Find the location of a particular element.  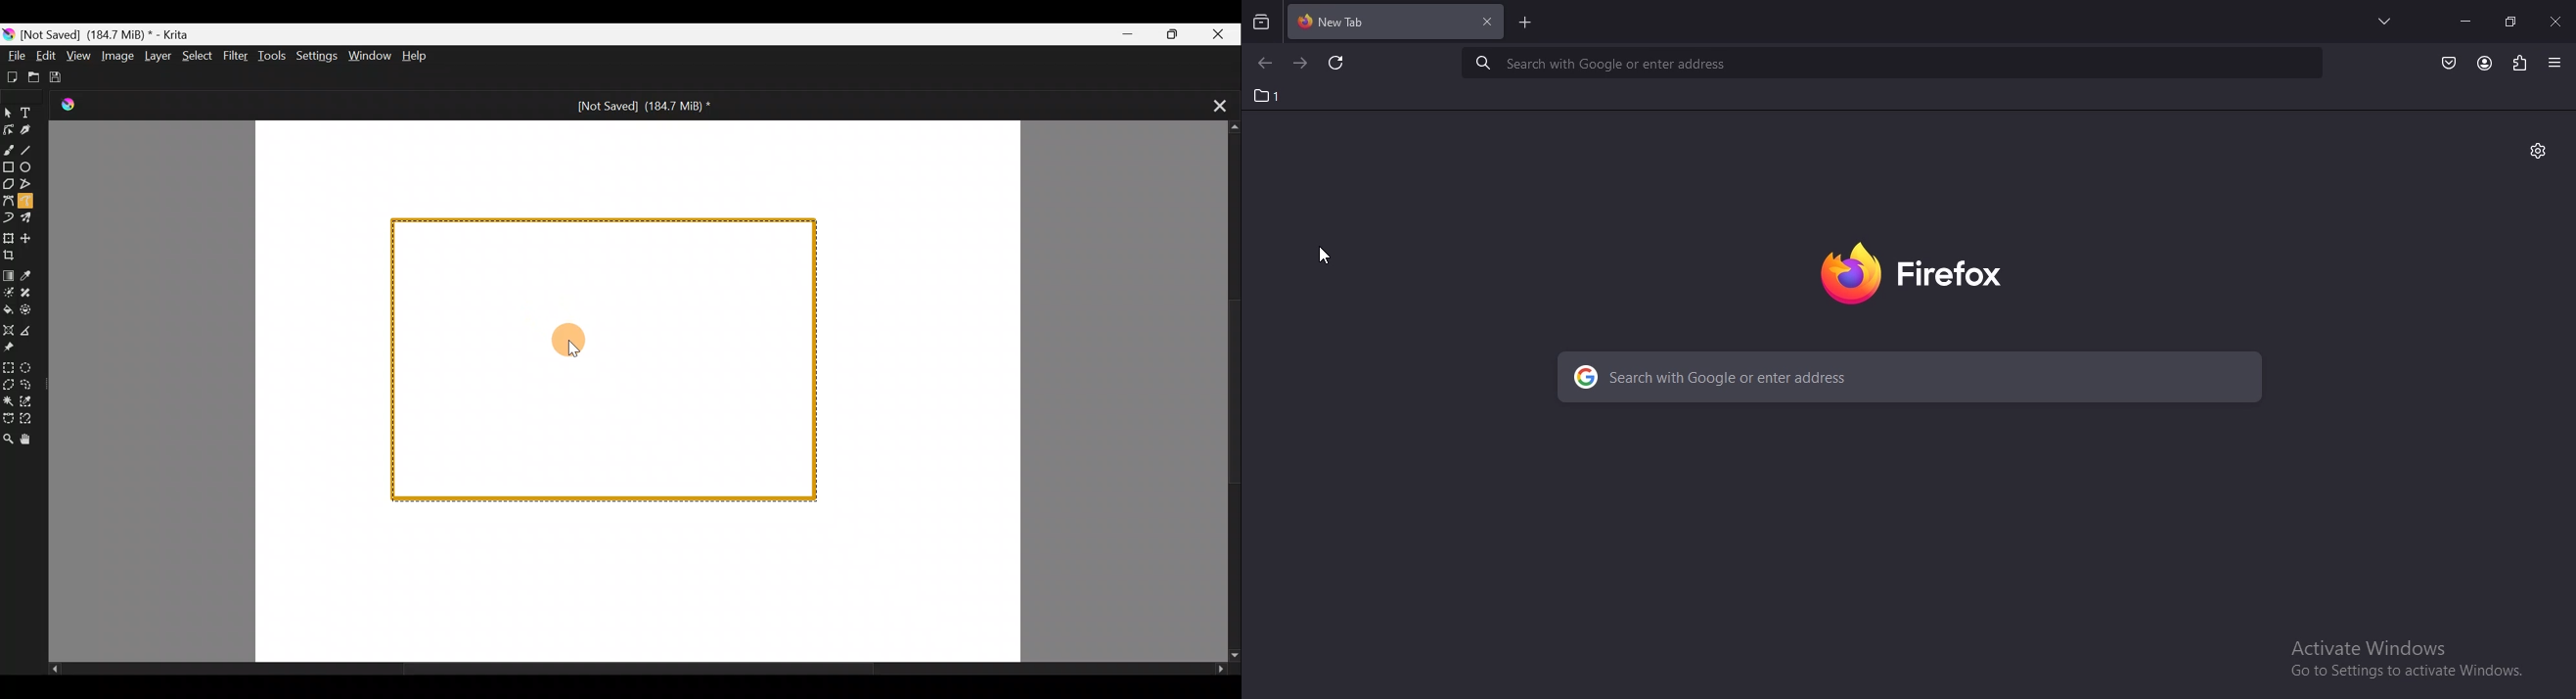

Pan tool is located at coordinates (33, 441).